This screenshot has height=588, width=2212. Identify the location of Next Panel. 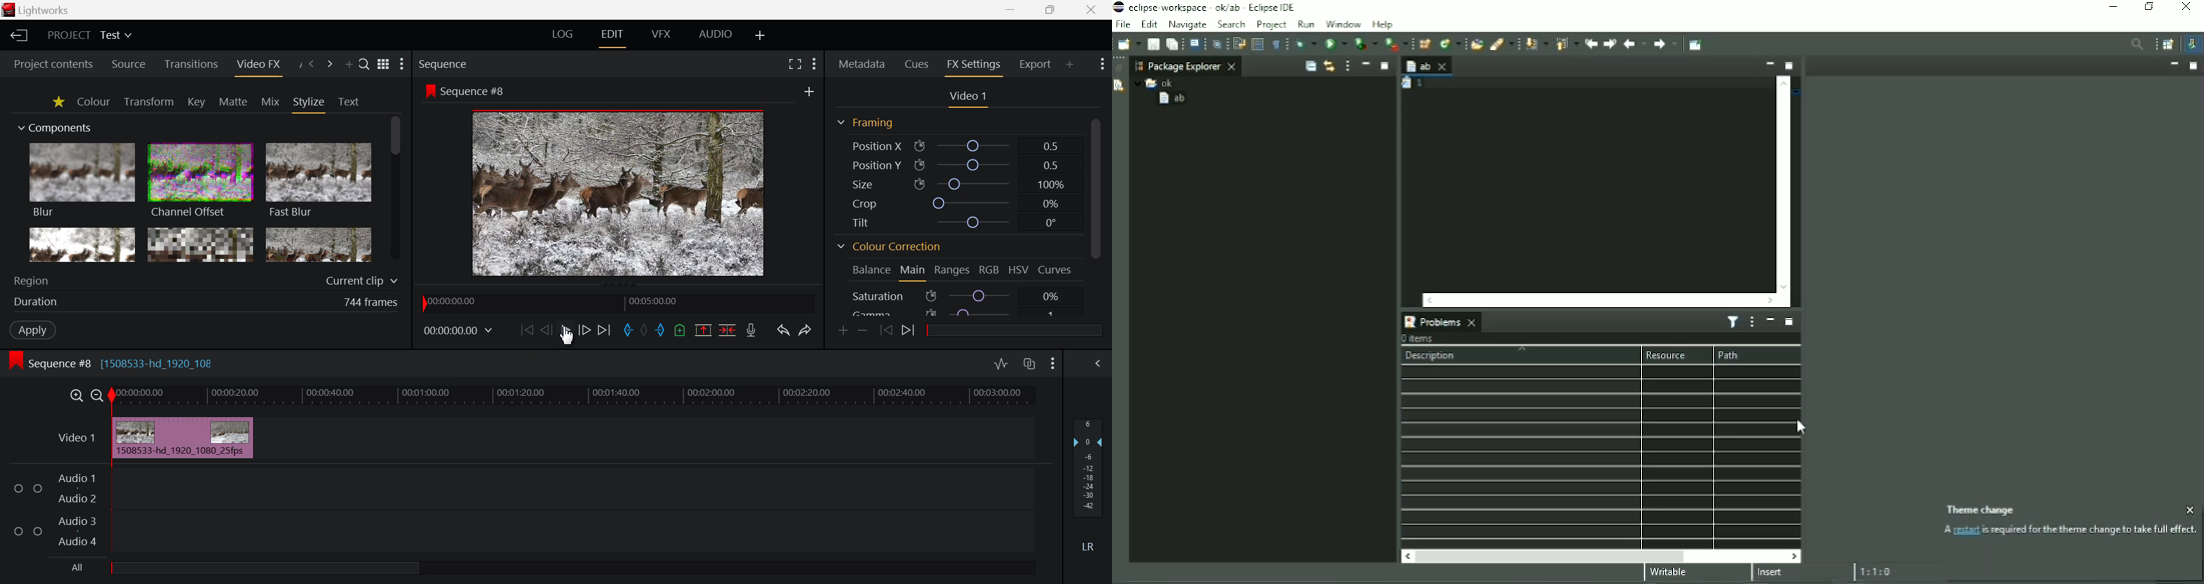
(328, 64).